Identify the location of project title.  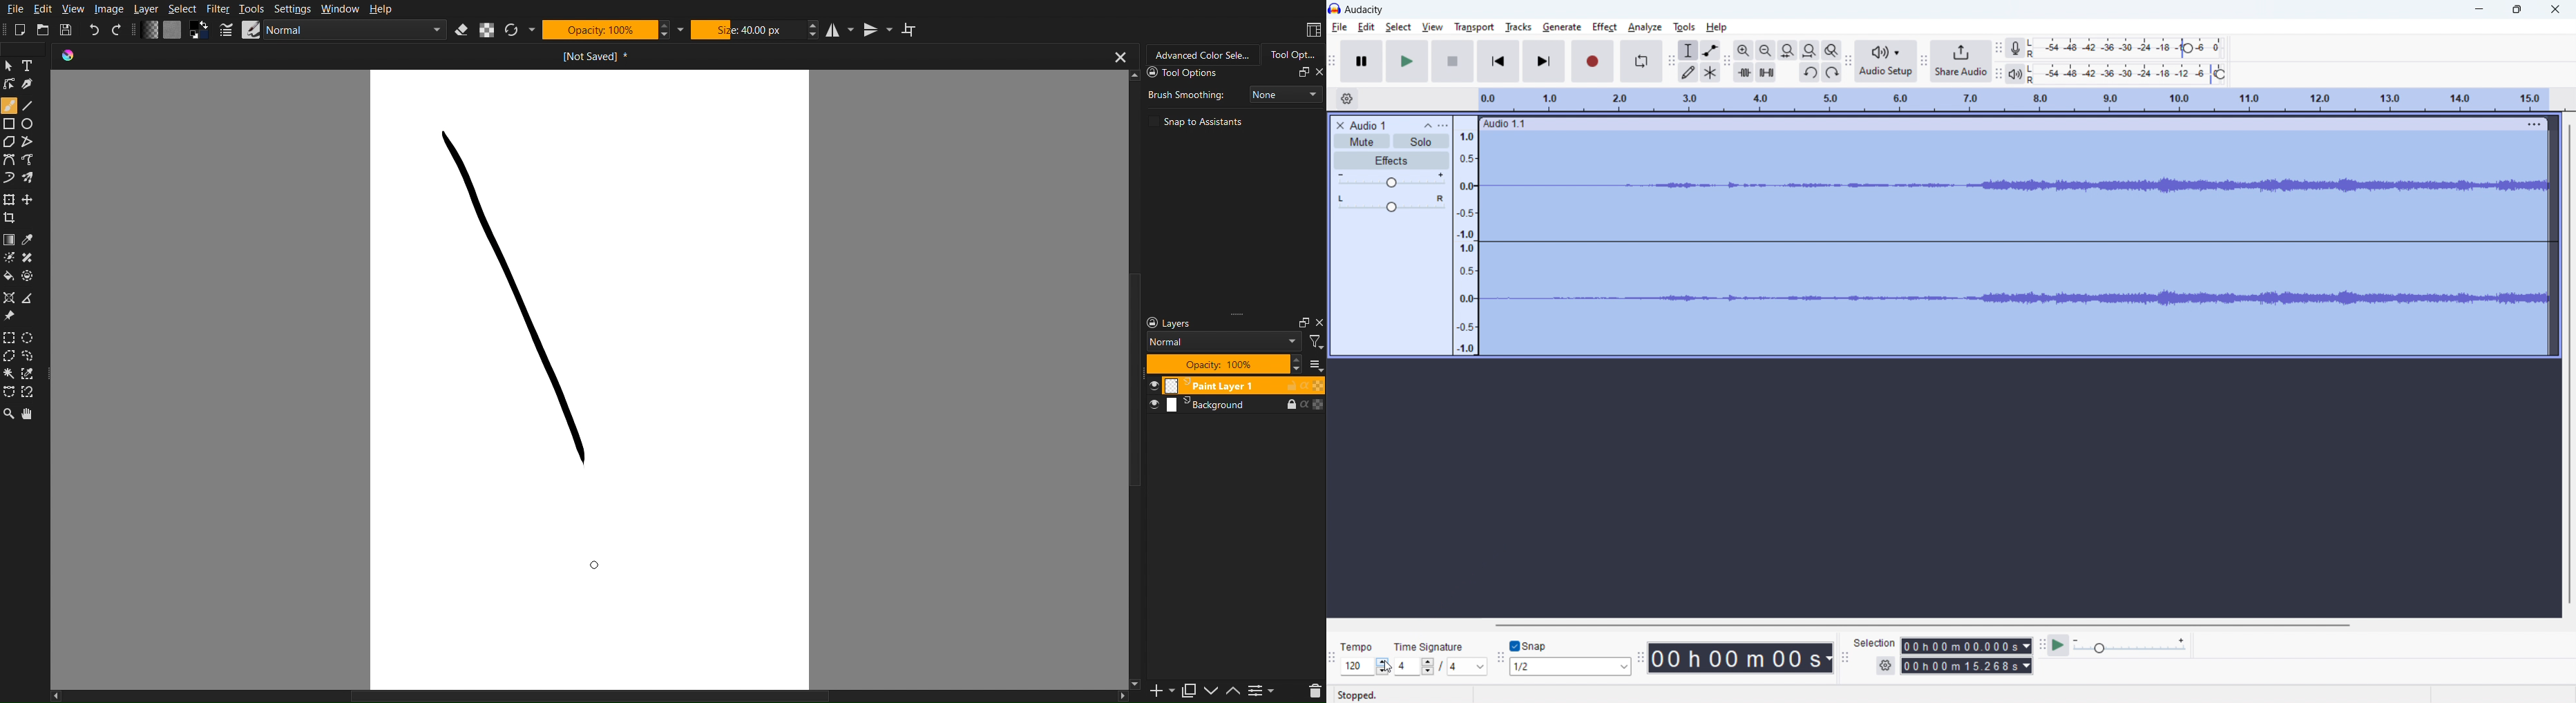
(1367, 124).